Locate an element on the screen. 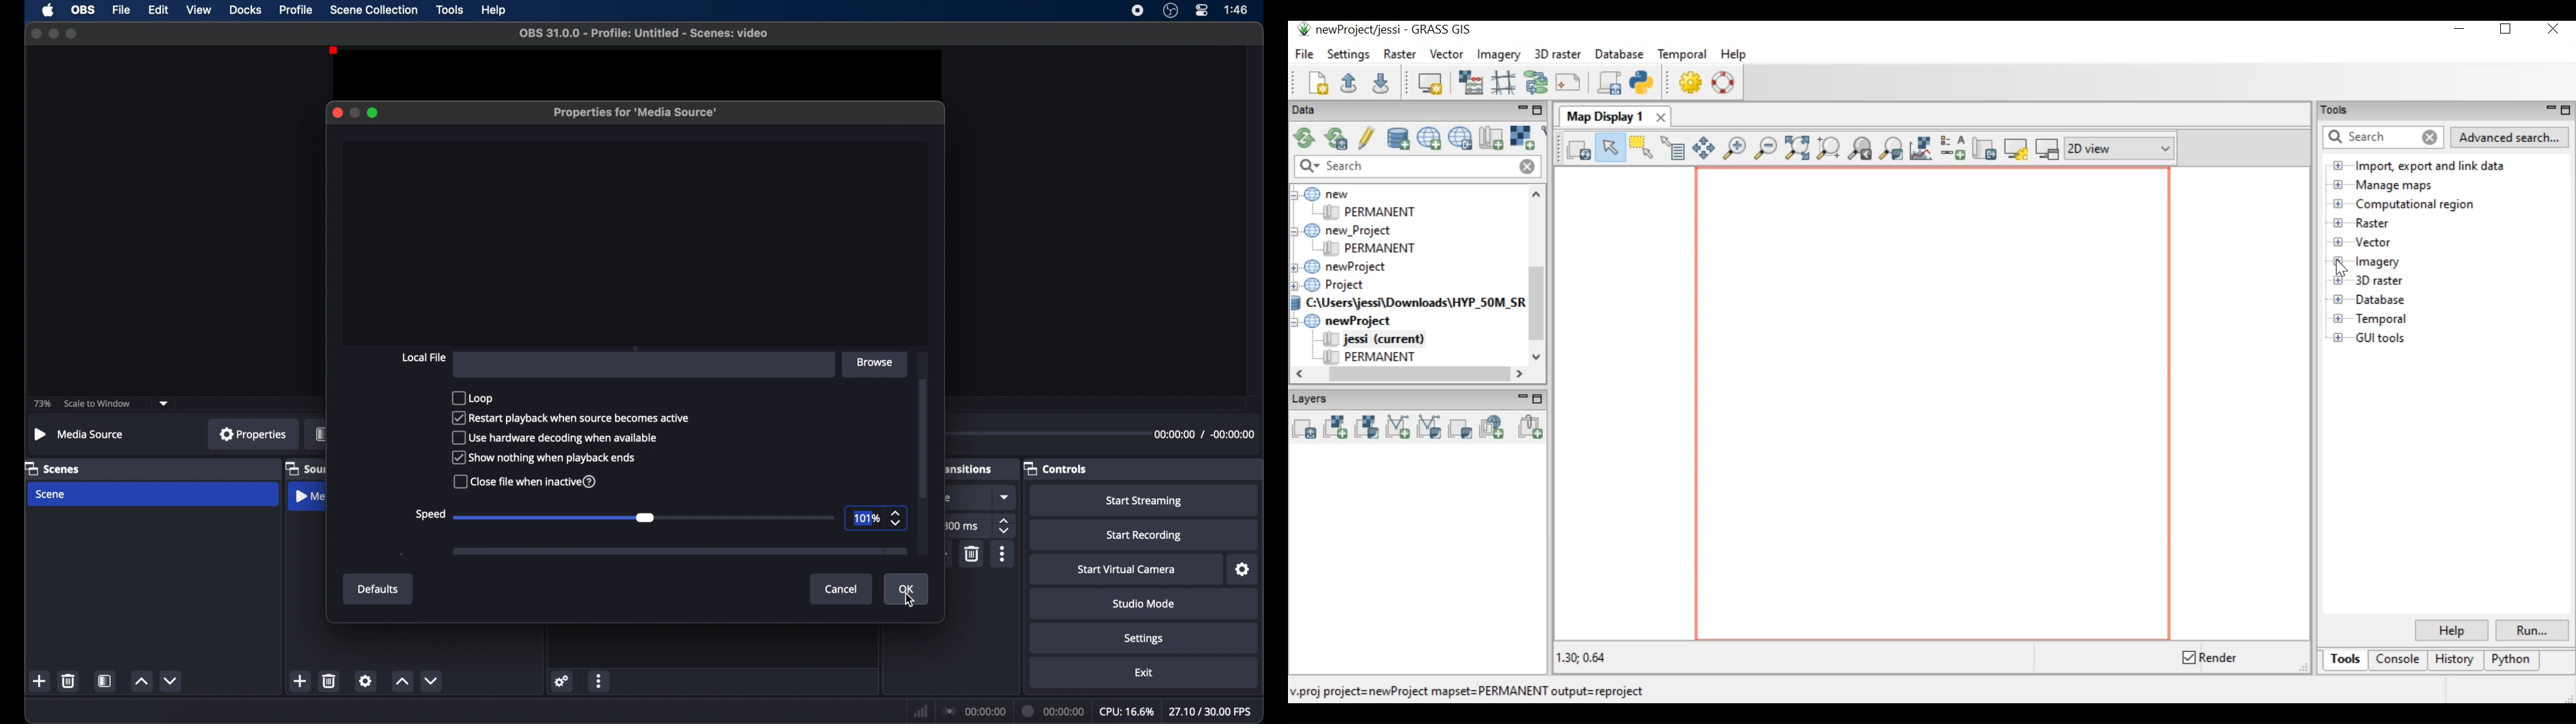 The height and width of the screenshot is (728, 2576). delete is located at coordinates (329, 680).